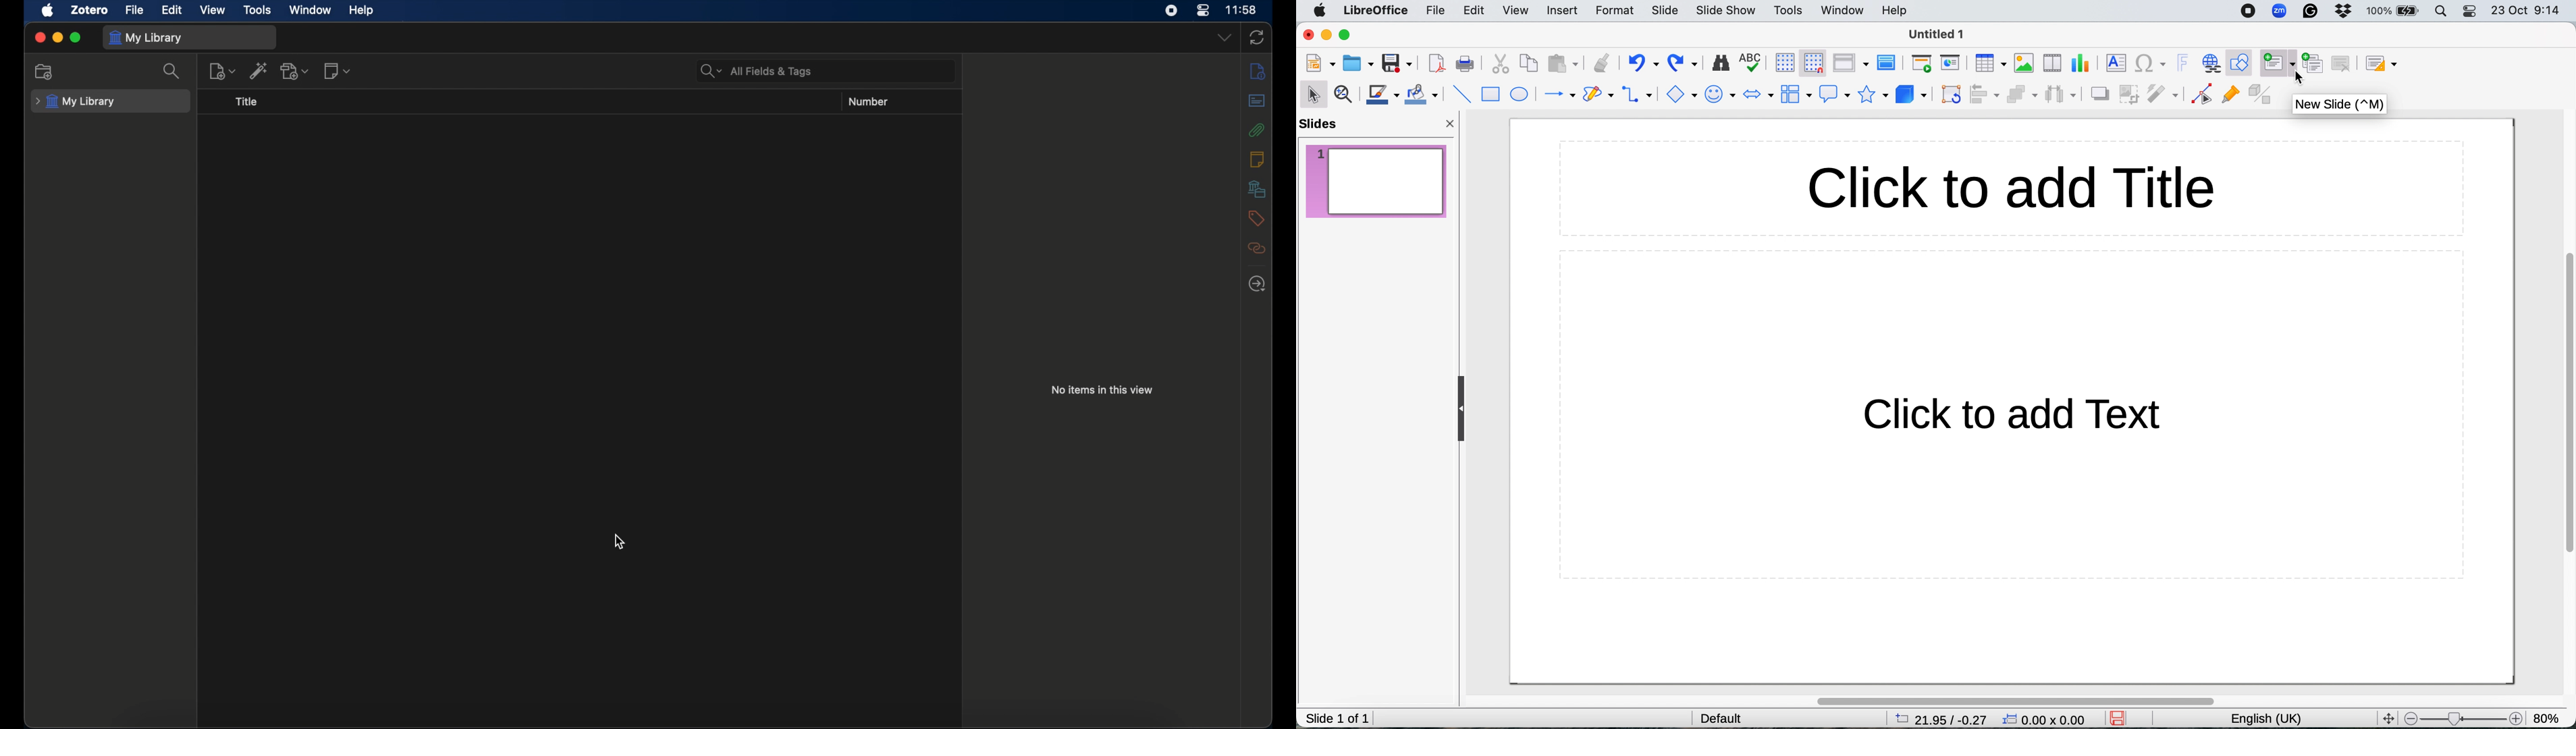 This screenshot has width=2576, height=756. What do you see at coordinates (757, 71) in the screenshot?
I see `all fields & tags` at bounding box center [757, 71].